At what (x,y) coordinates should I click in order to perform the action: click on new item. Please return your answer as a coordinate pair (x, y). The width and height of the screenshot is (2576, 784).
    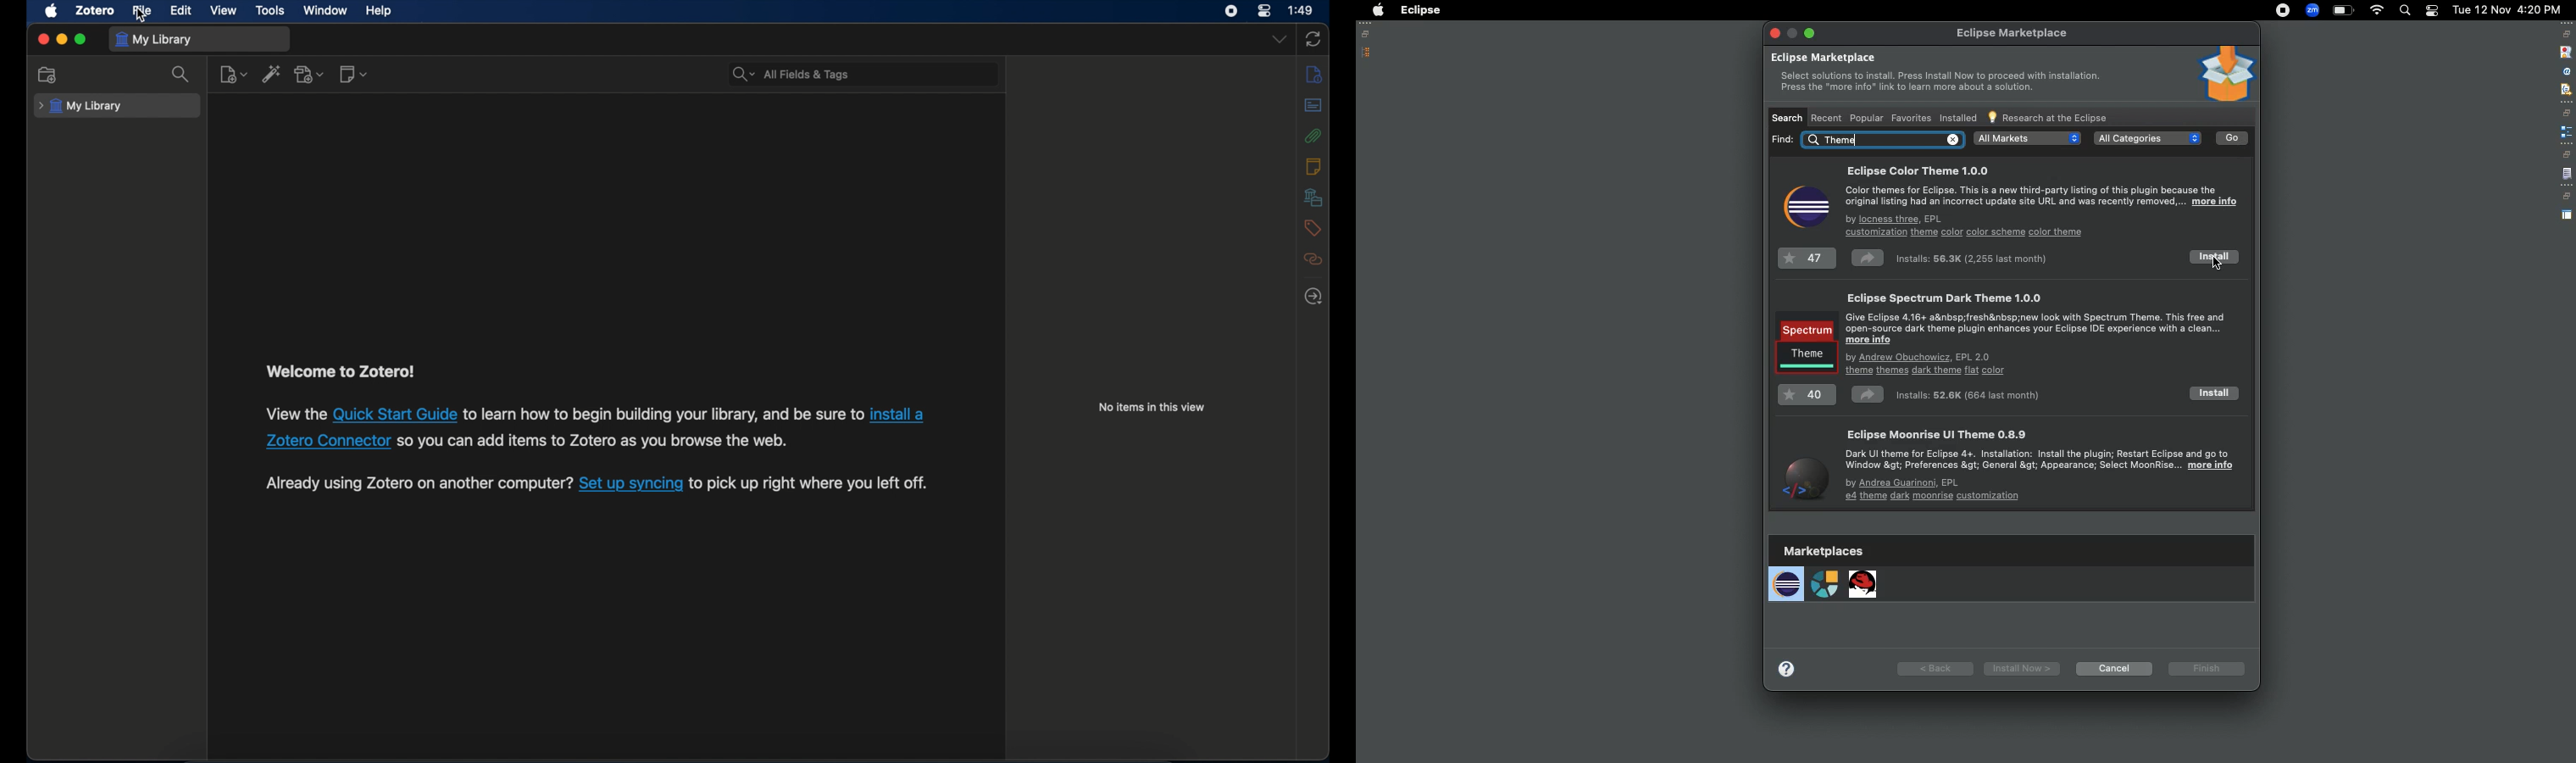
    Looking at the image, I should click on (234, 74).